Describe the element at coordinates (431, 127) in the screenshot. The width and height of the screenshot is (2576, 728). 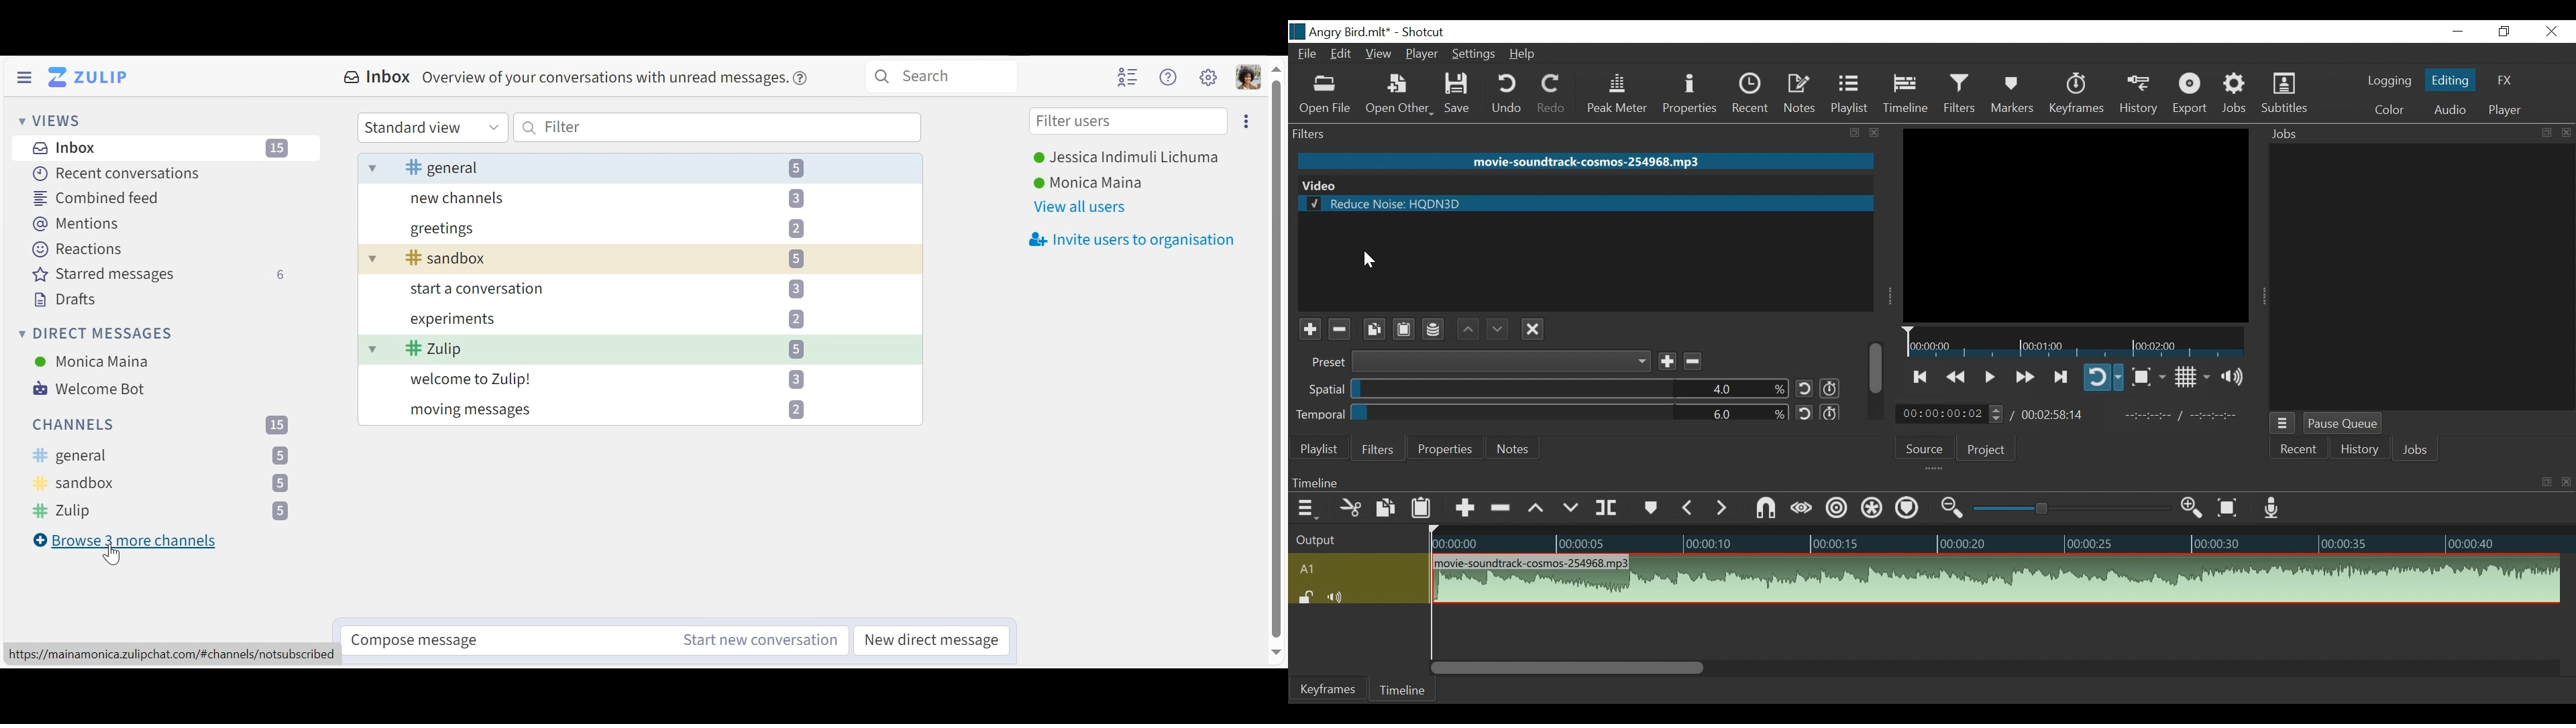
I see `Standard view` at that location.